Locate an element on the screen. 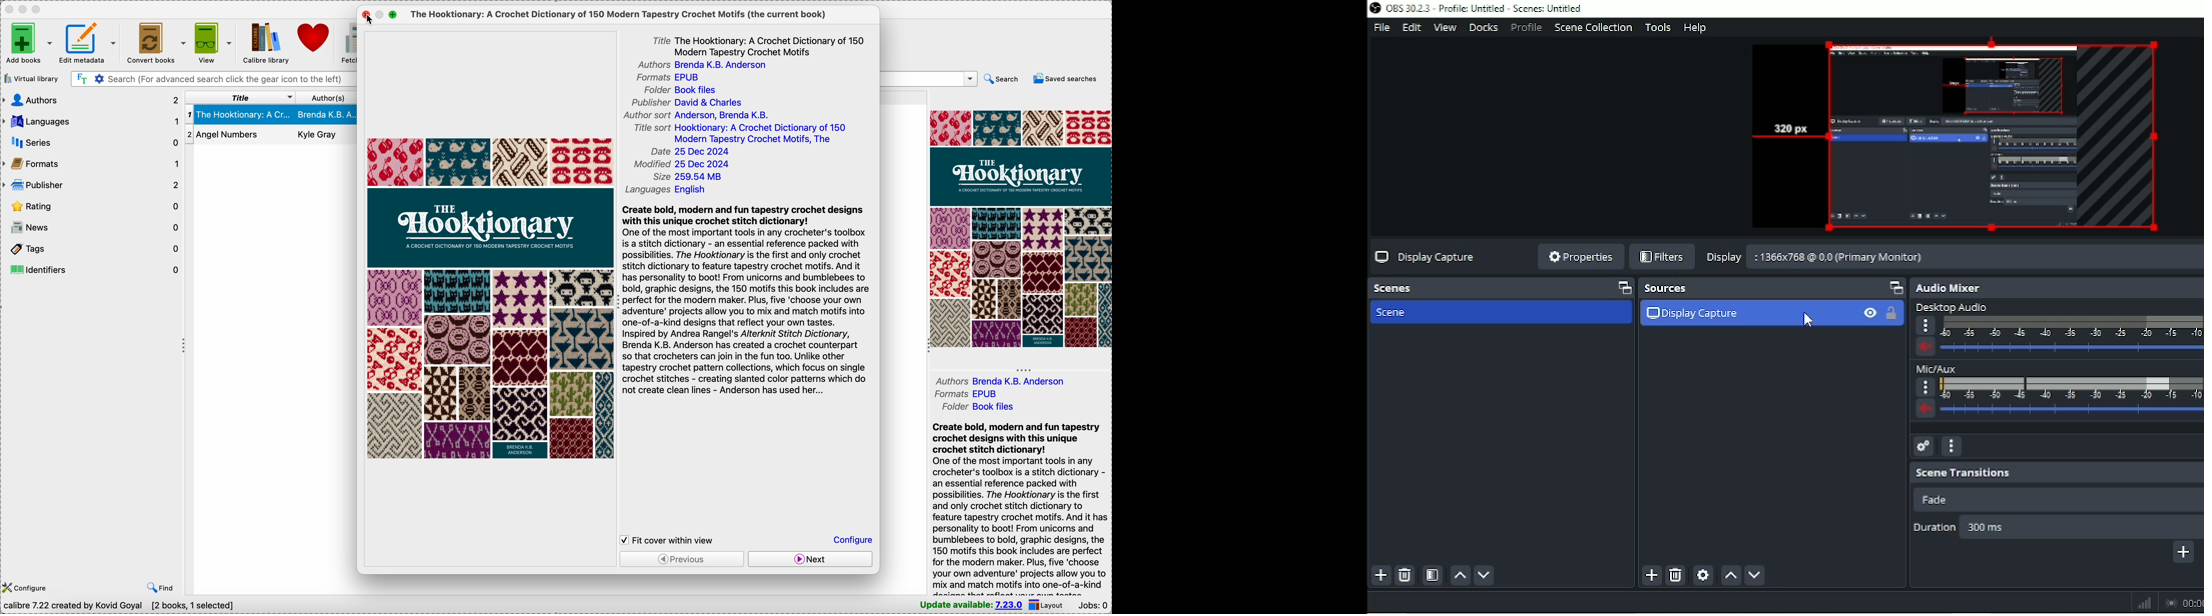  Open source properties is located at coordinates (1703, 575).